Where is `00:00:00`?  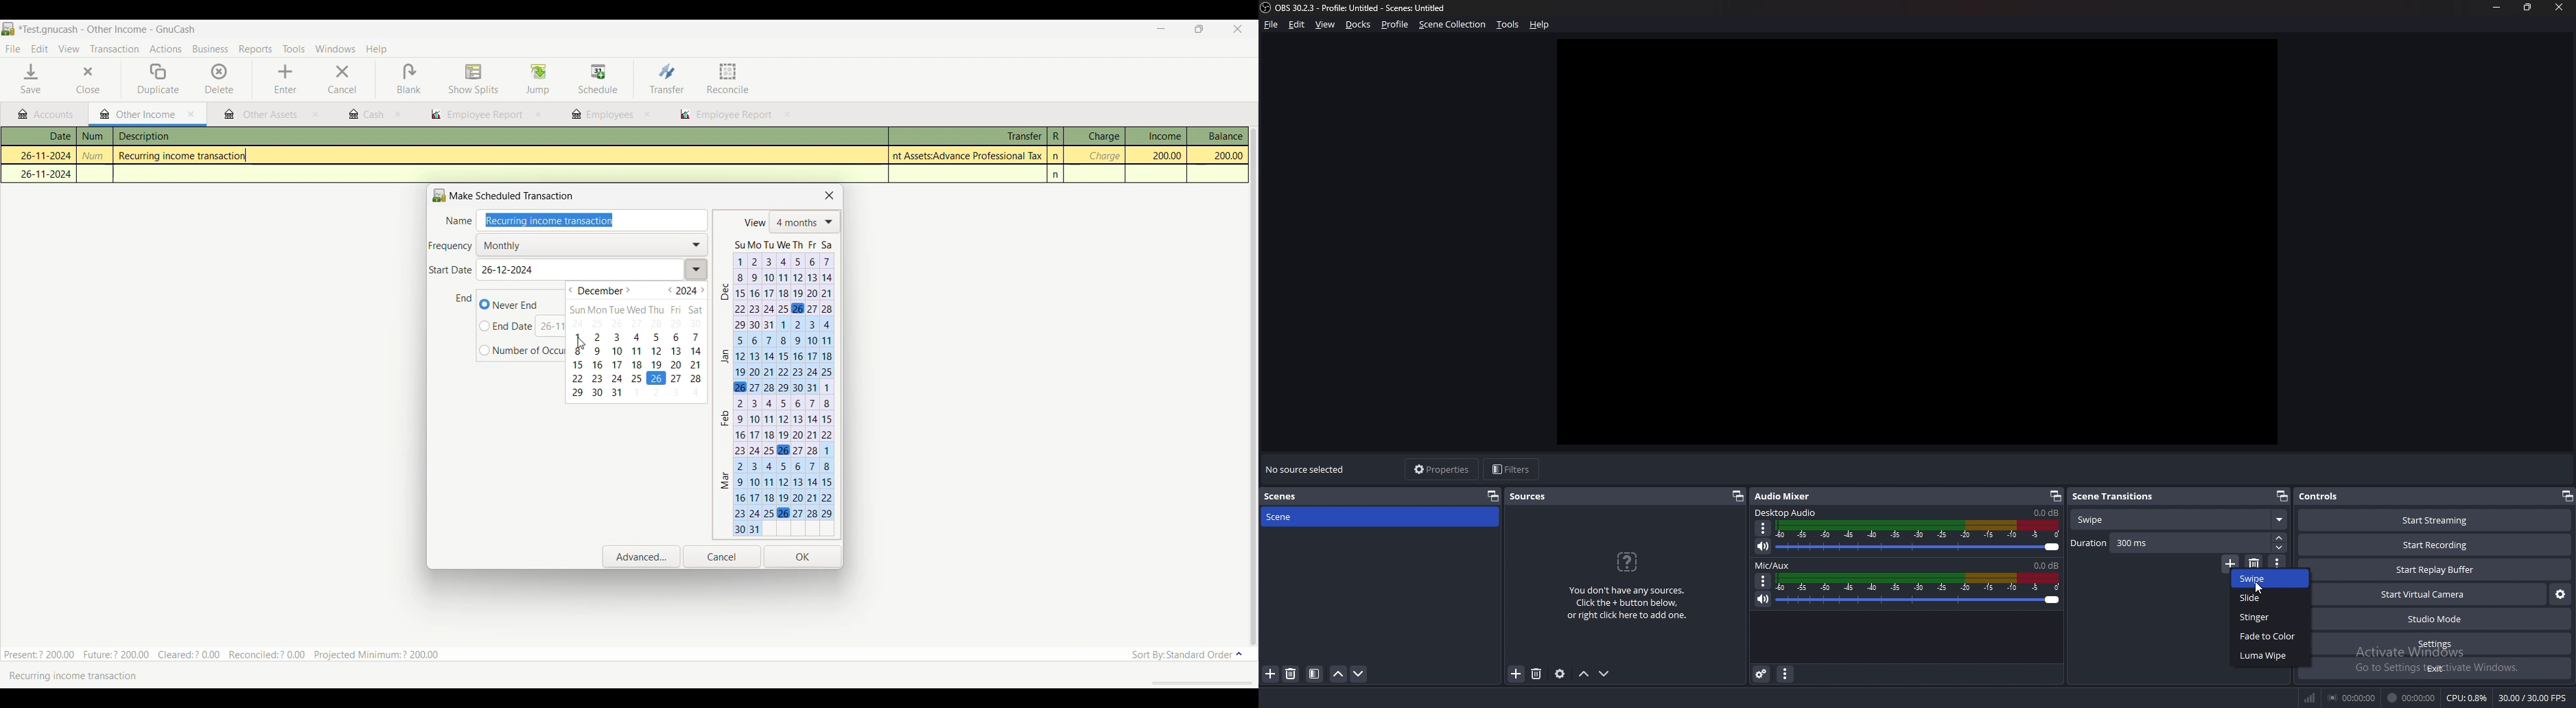
00:00:00 is located at coordinates (2352, 698).